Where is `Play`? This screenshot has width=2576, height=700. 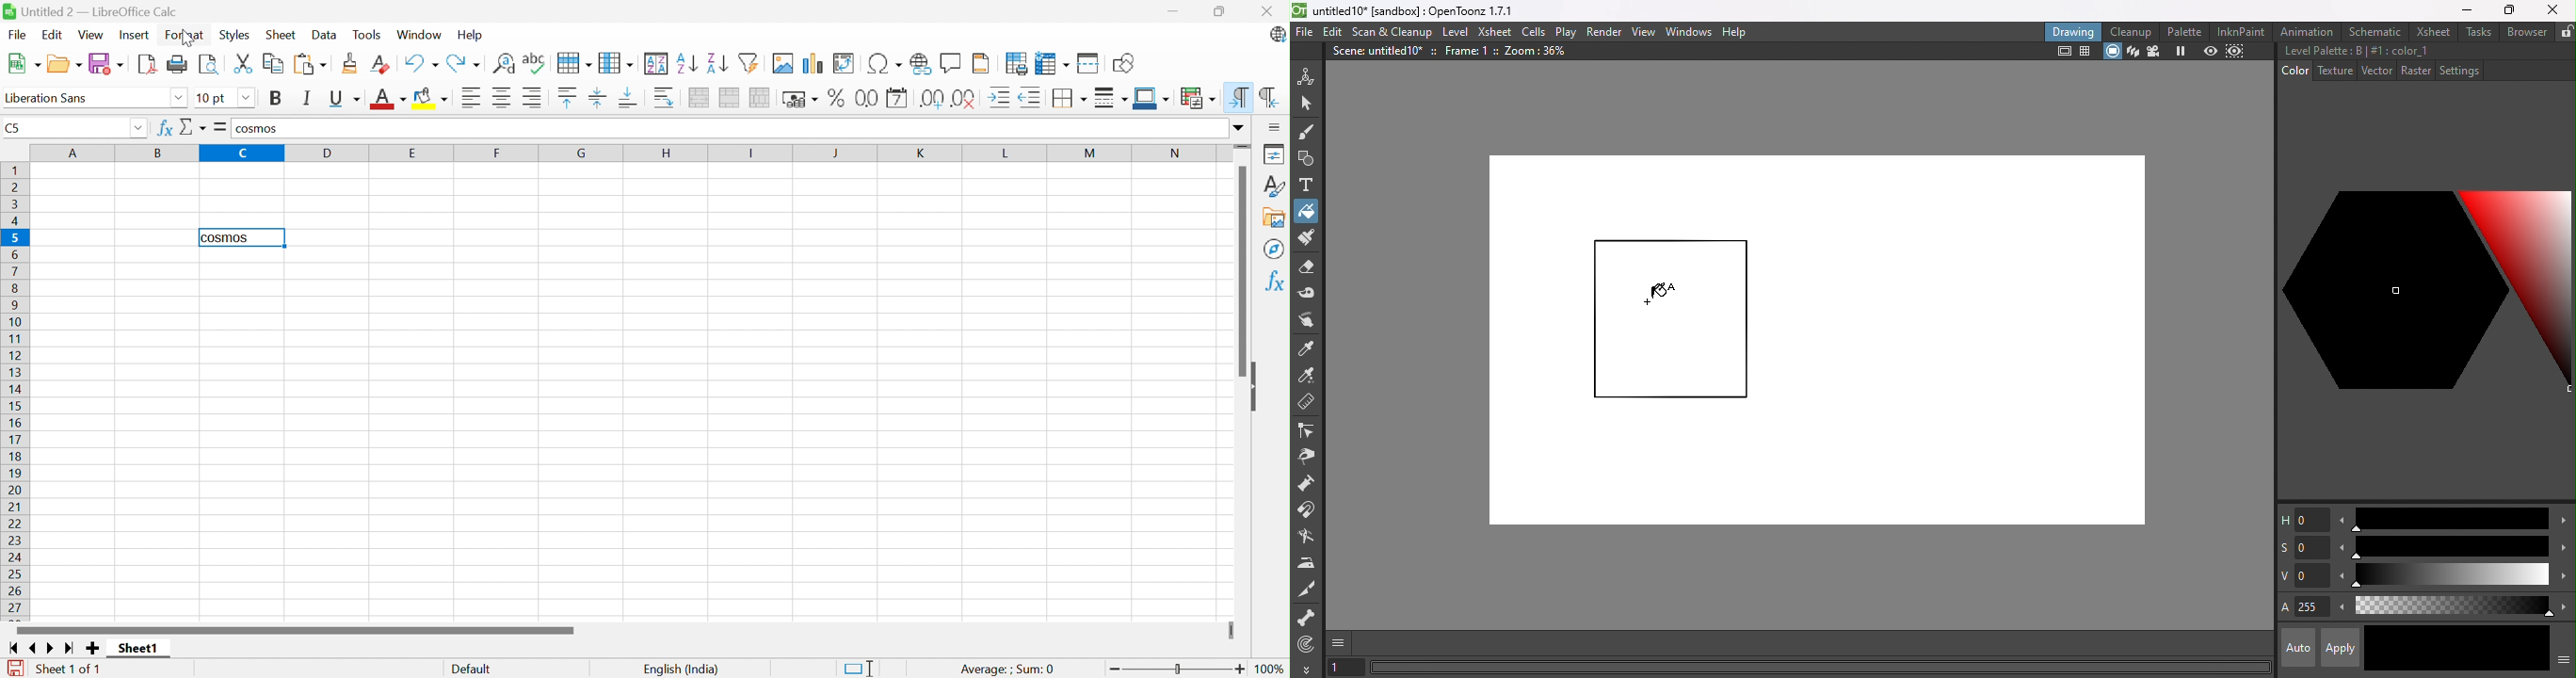 Play is located at coordinates (1565, 31).